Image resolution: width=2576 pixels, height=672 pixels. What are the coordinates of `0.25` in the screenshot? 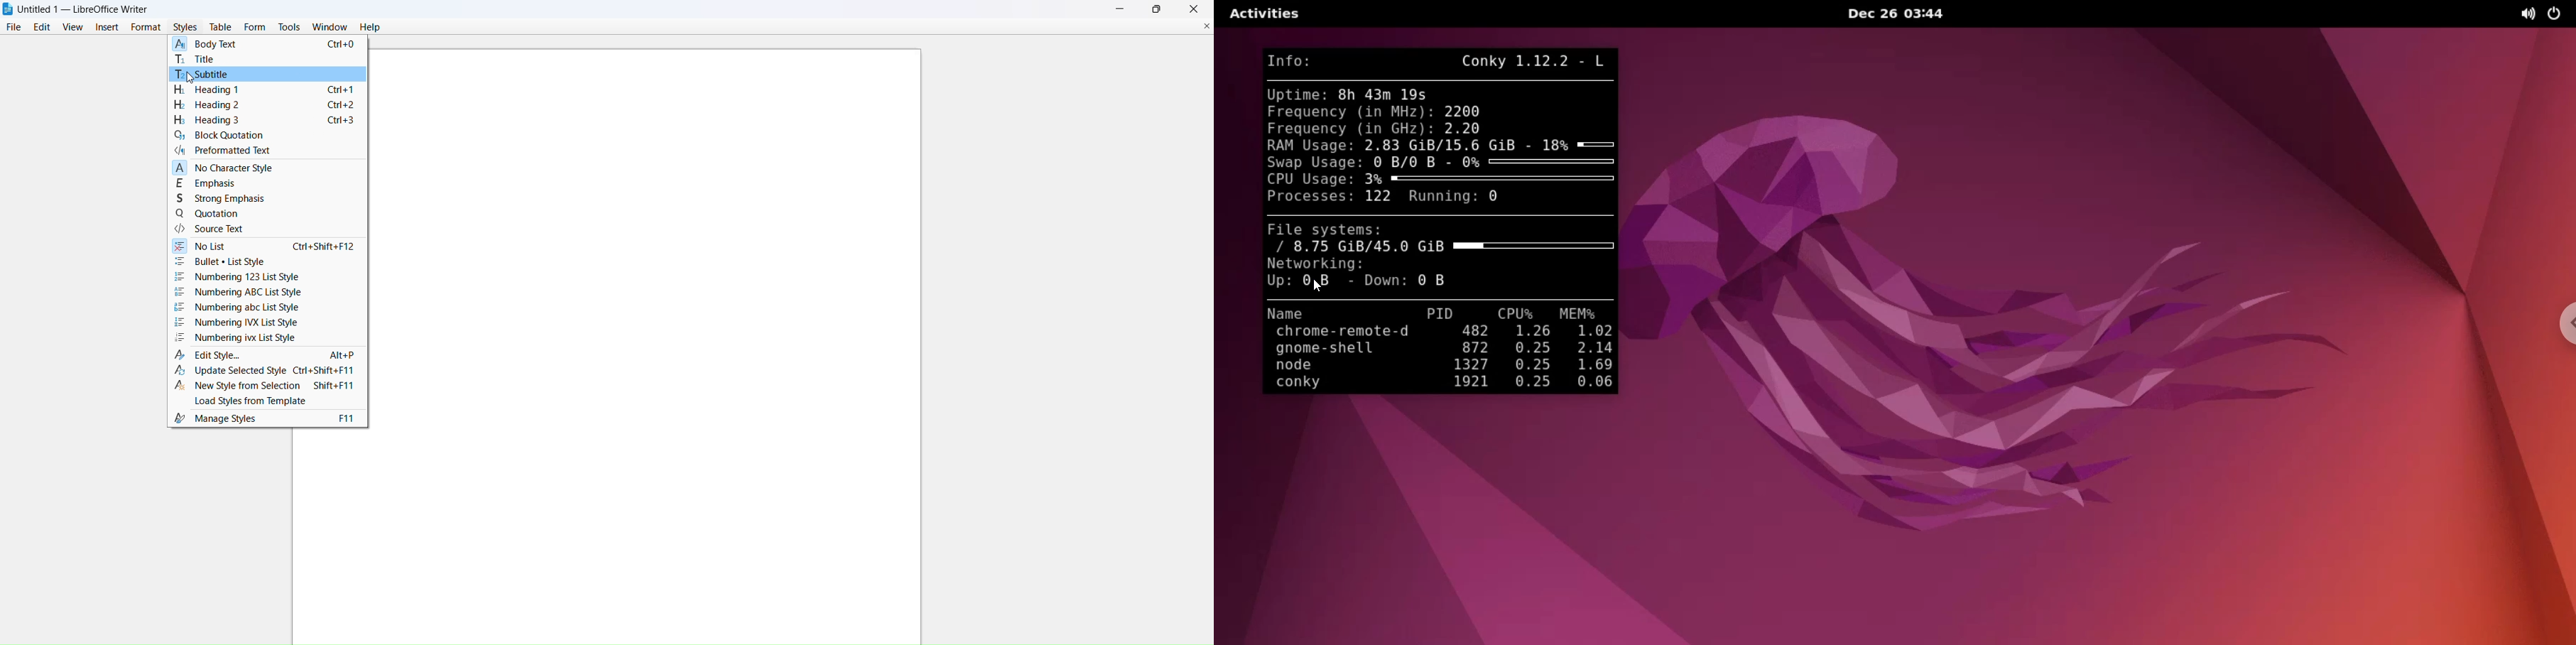 It's located at (1533, 384).